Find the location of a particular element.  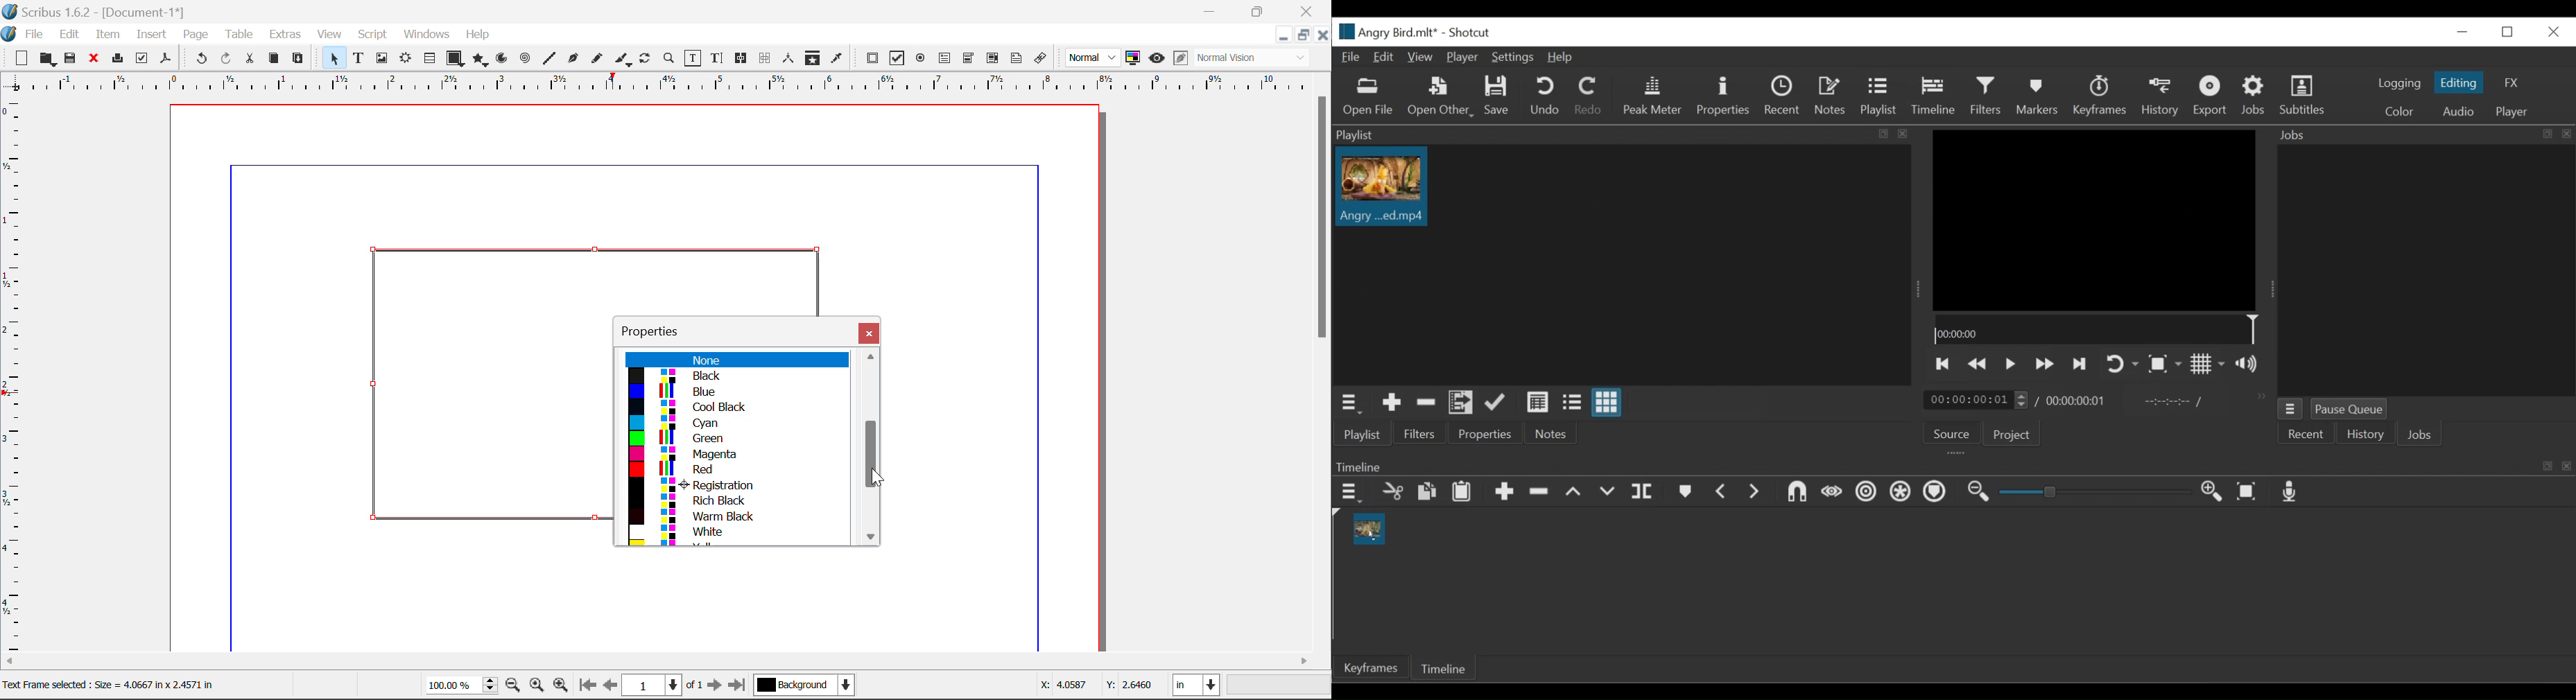

Line is located at coordinates (549, 58).